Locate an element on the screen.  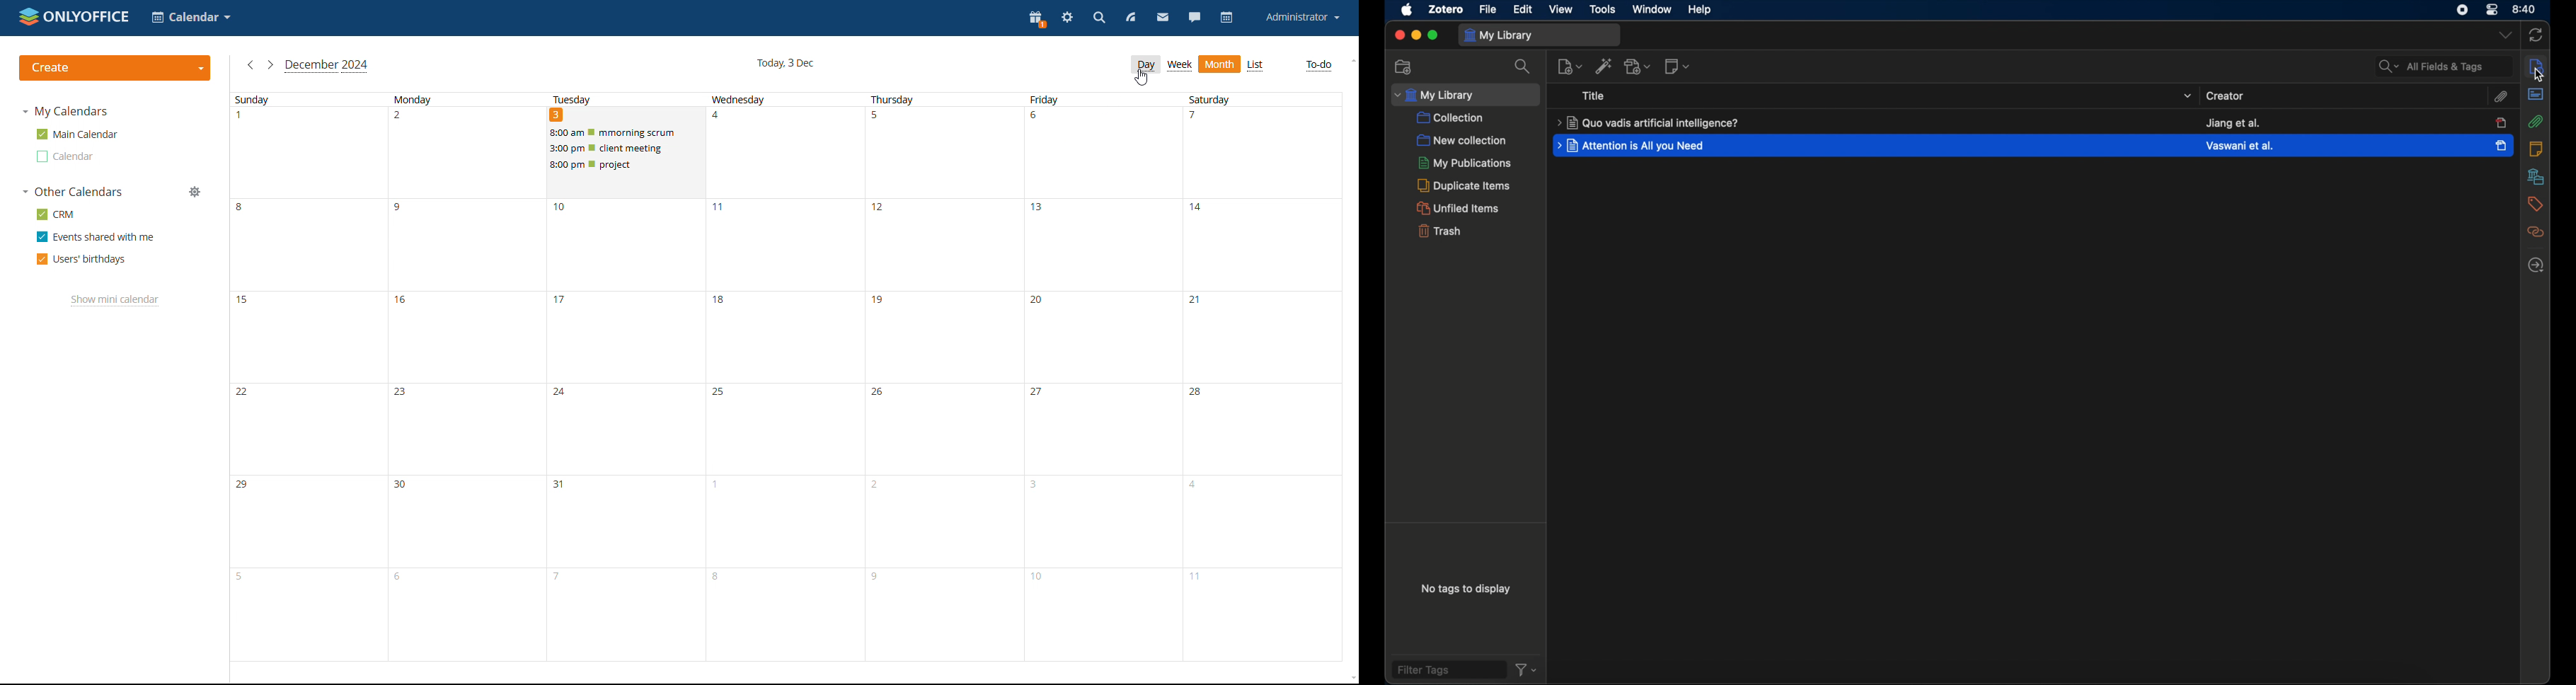
screen recorder is located at coordinates (2464, 10).